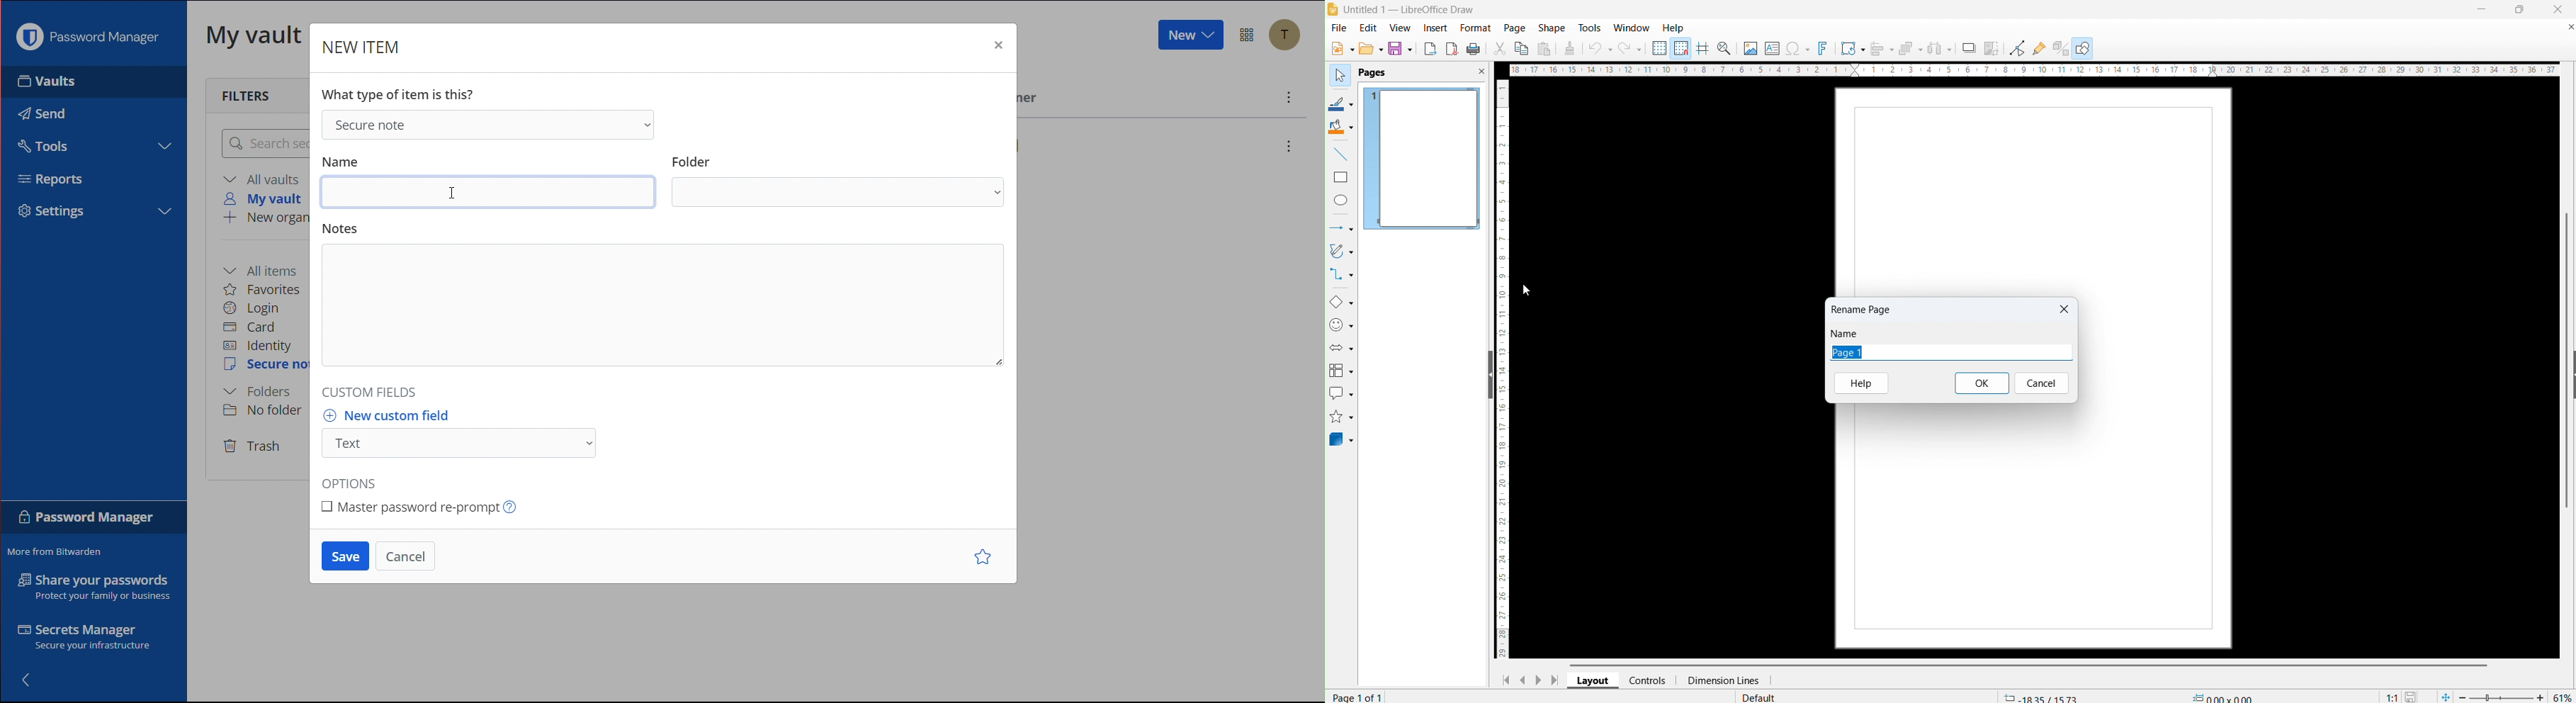 The height and width of the screenshot is (728, 2576). What do you see at coordinates (1341, 103) in the screenshot?
I see `line color` at bounding box center [1341, 103].